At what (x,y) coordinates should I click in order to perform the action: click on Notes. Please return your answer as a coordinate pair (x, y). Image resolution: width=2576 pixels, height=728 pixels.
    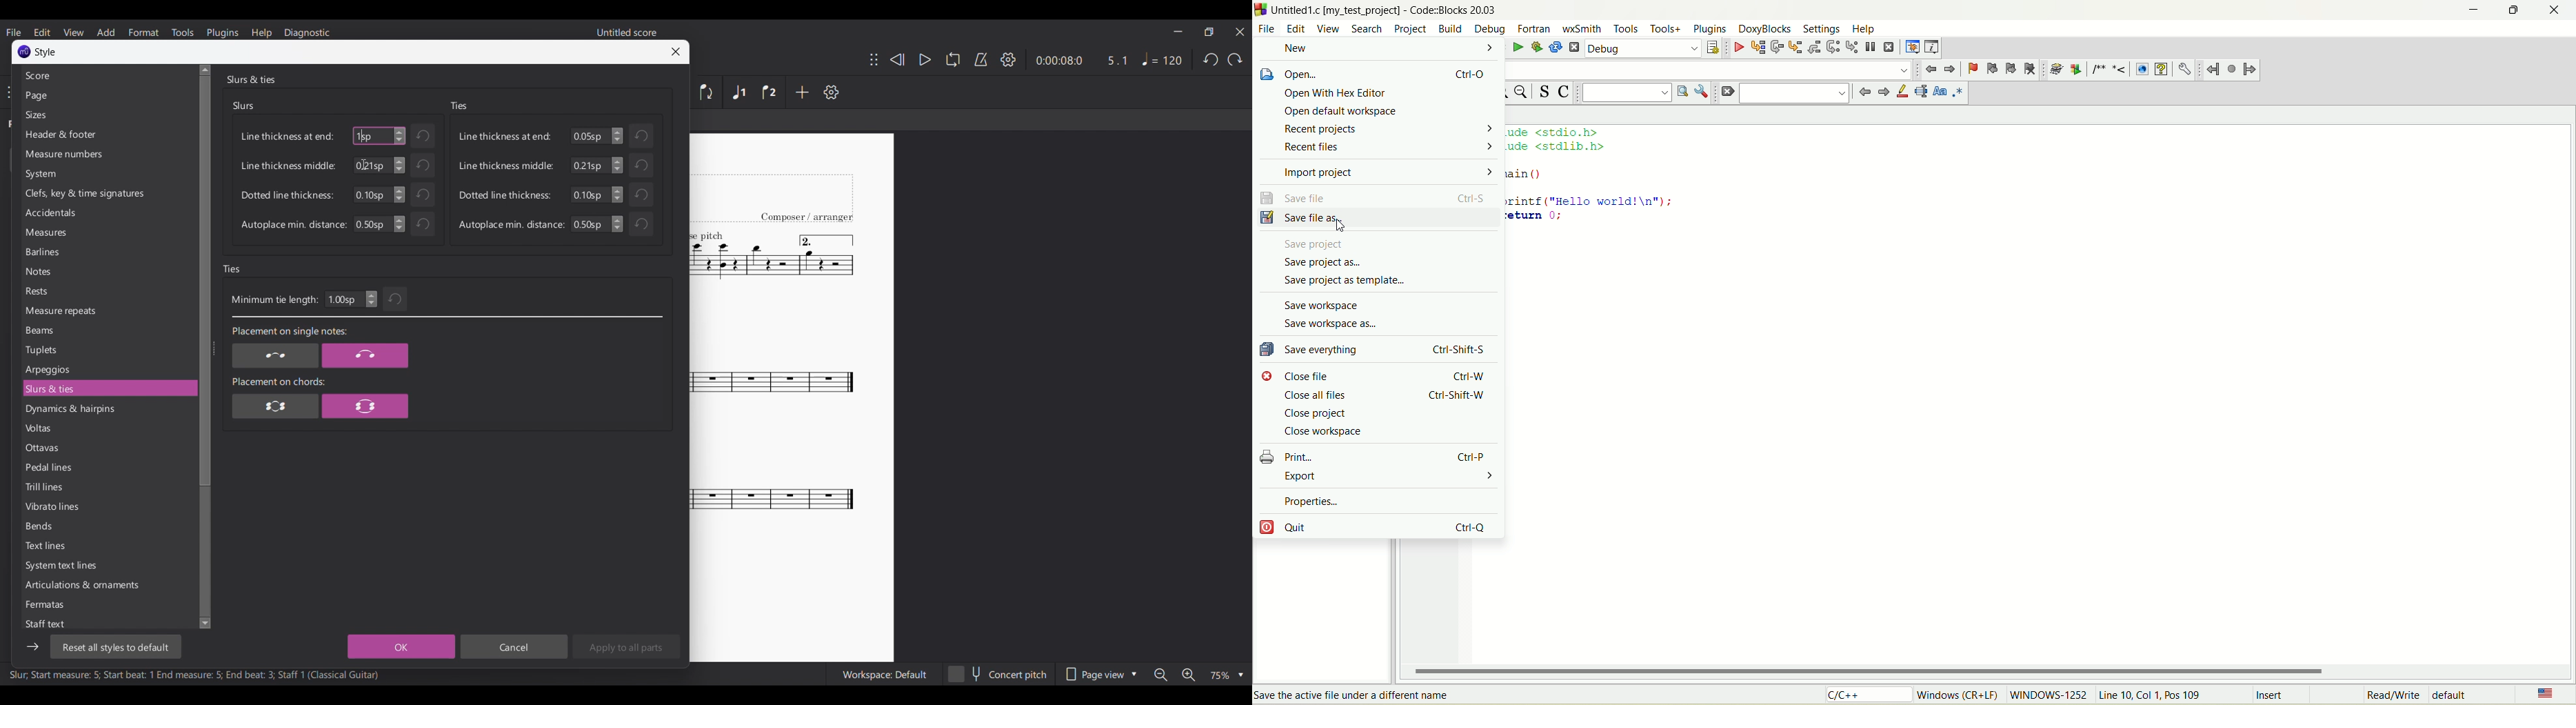
    Looking at the image, I should click on (108, 272).